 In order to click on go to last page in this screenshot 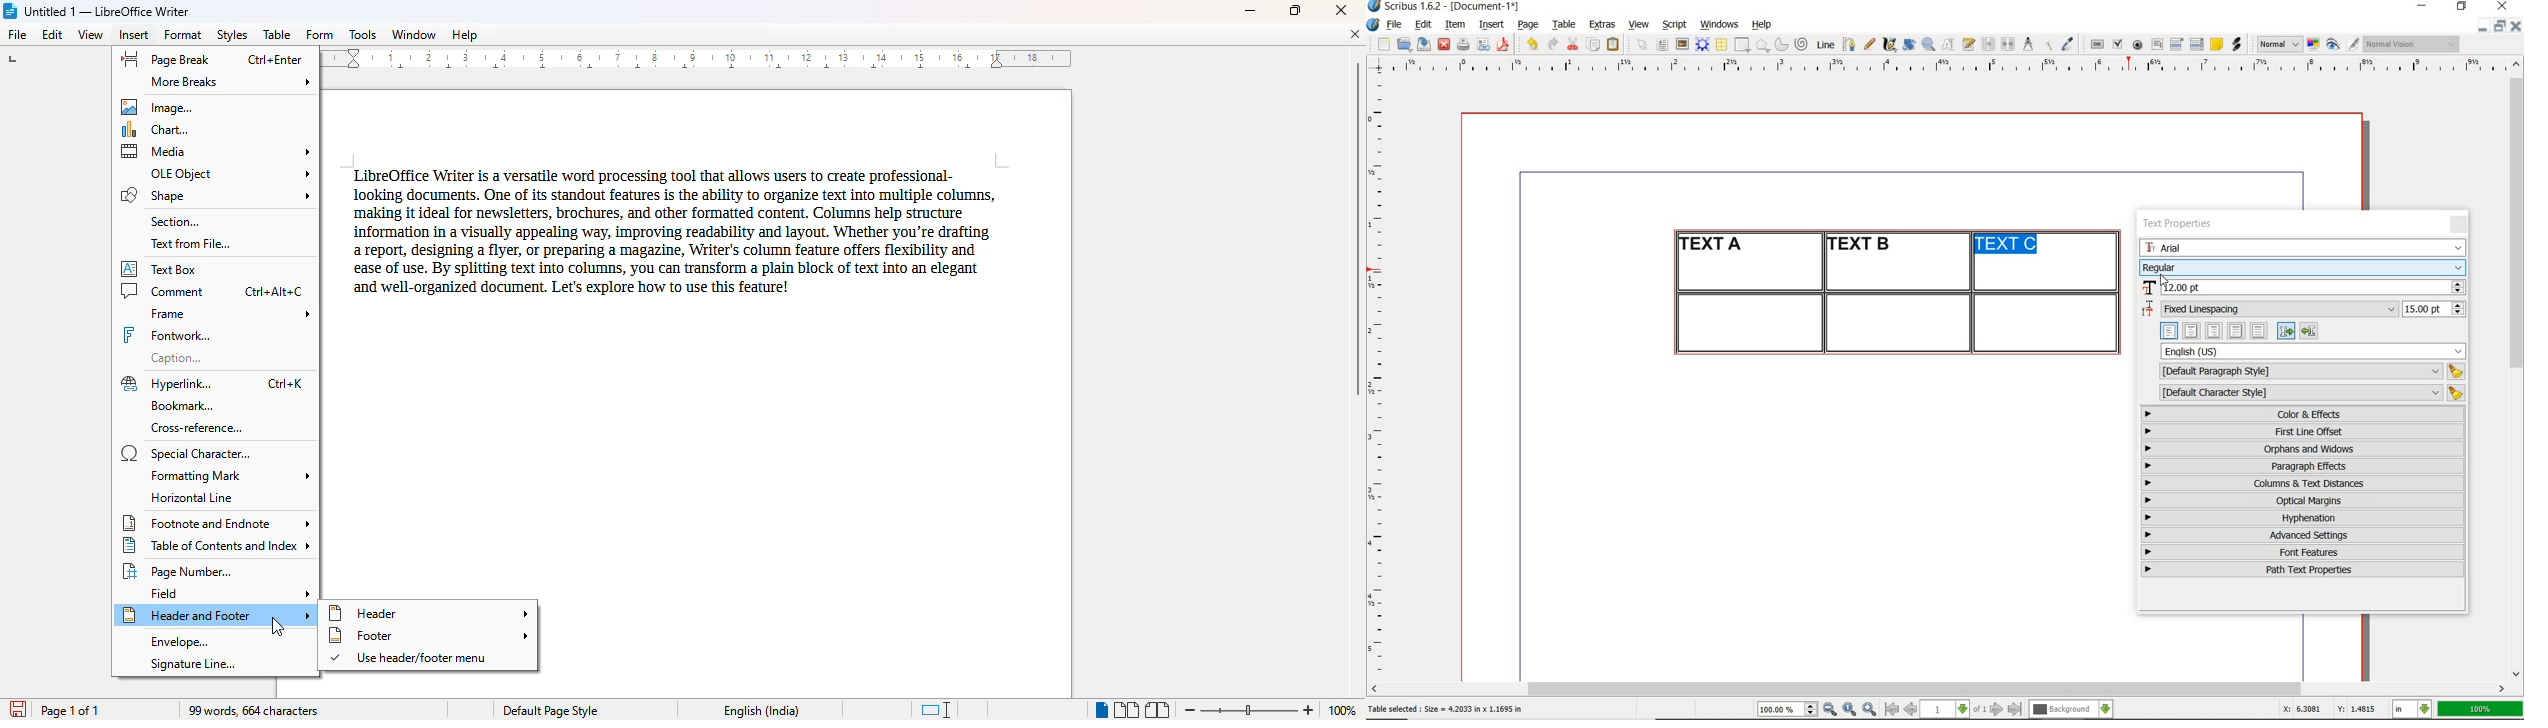, I will do `click(2016, 710)`.